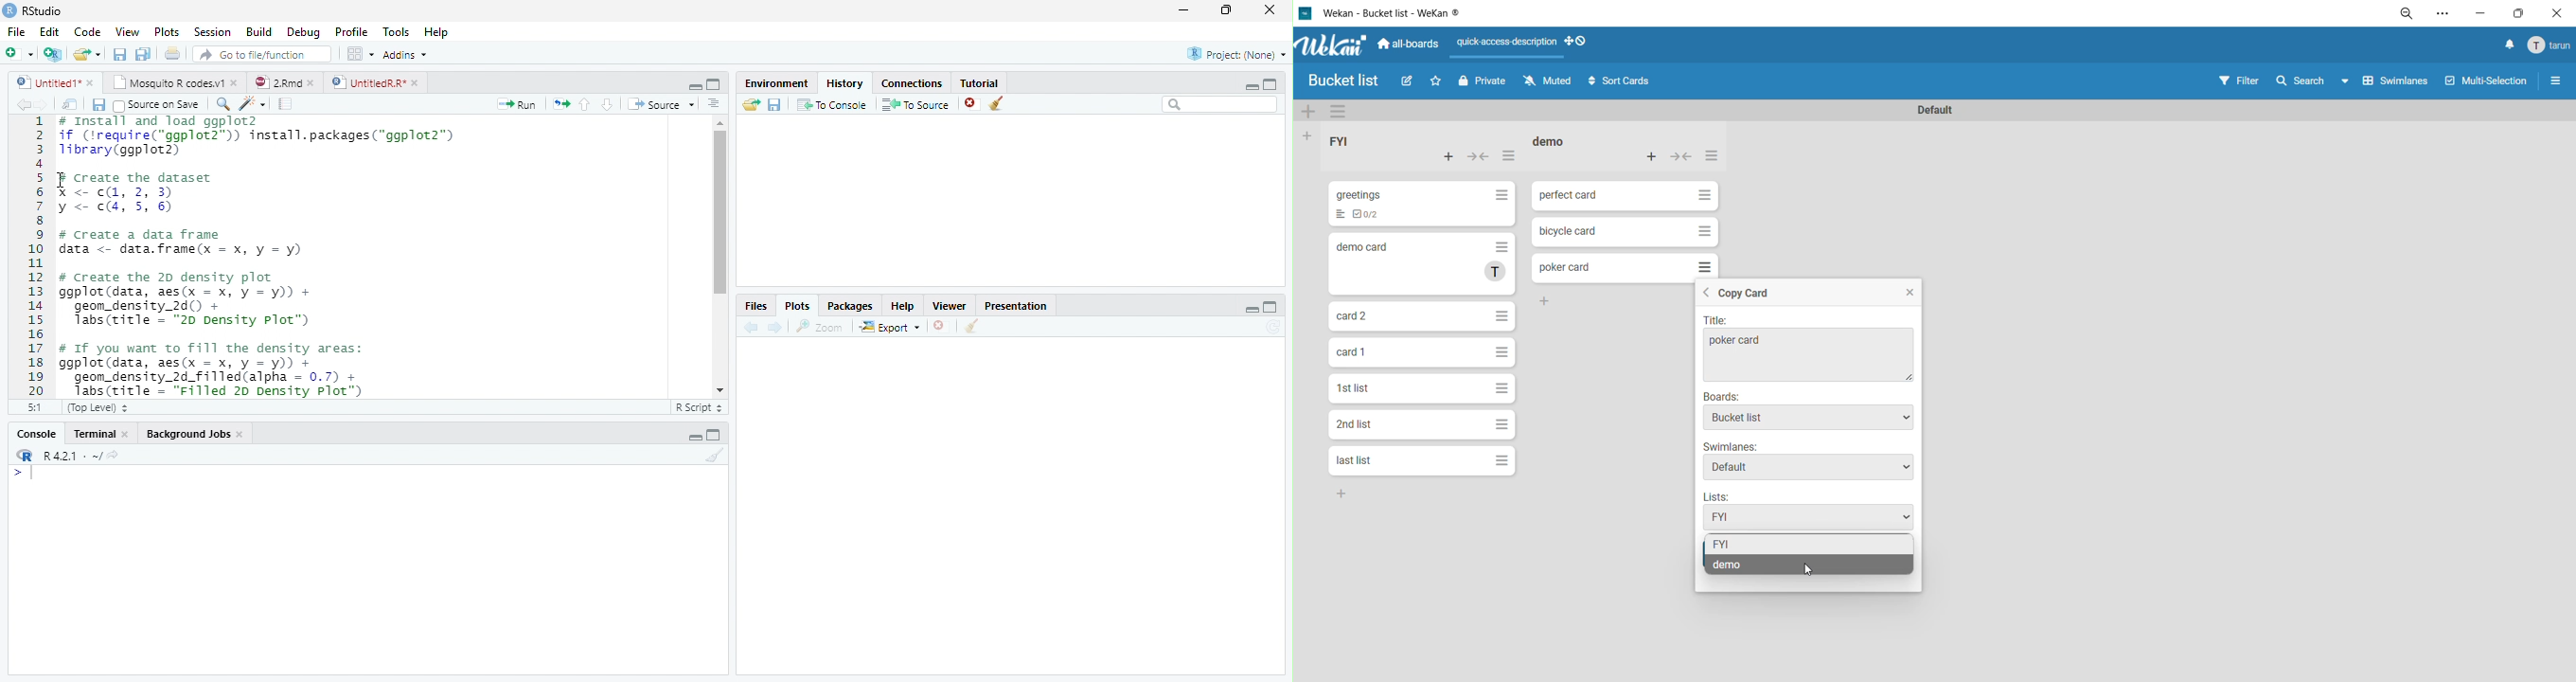  Describe the element at coordinates (776, 105) in the screenshot. I see `save workspace` at that location.